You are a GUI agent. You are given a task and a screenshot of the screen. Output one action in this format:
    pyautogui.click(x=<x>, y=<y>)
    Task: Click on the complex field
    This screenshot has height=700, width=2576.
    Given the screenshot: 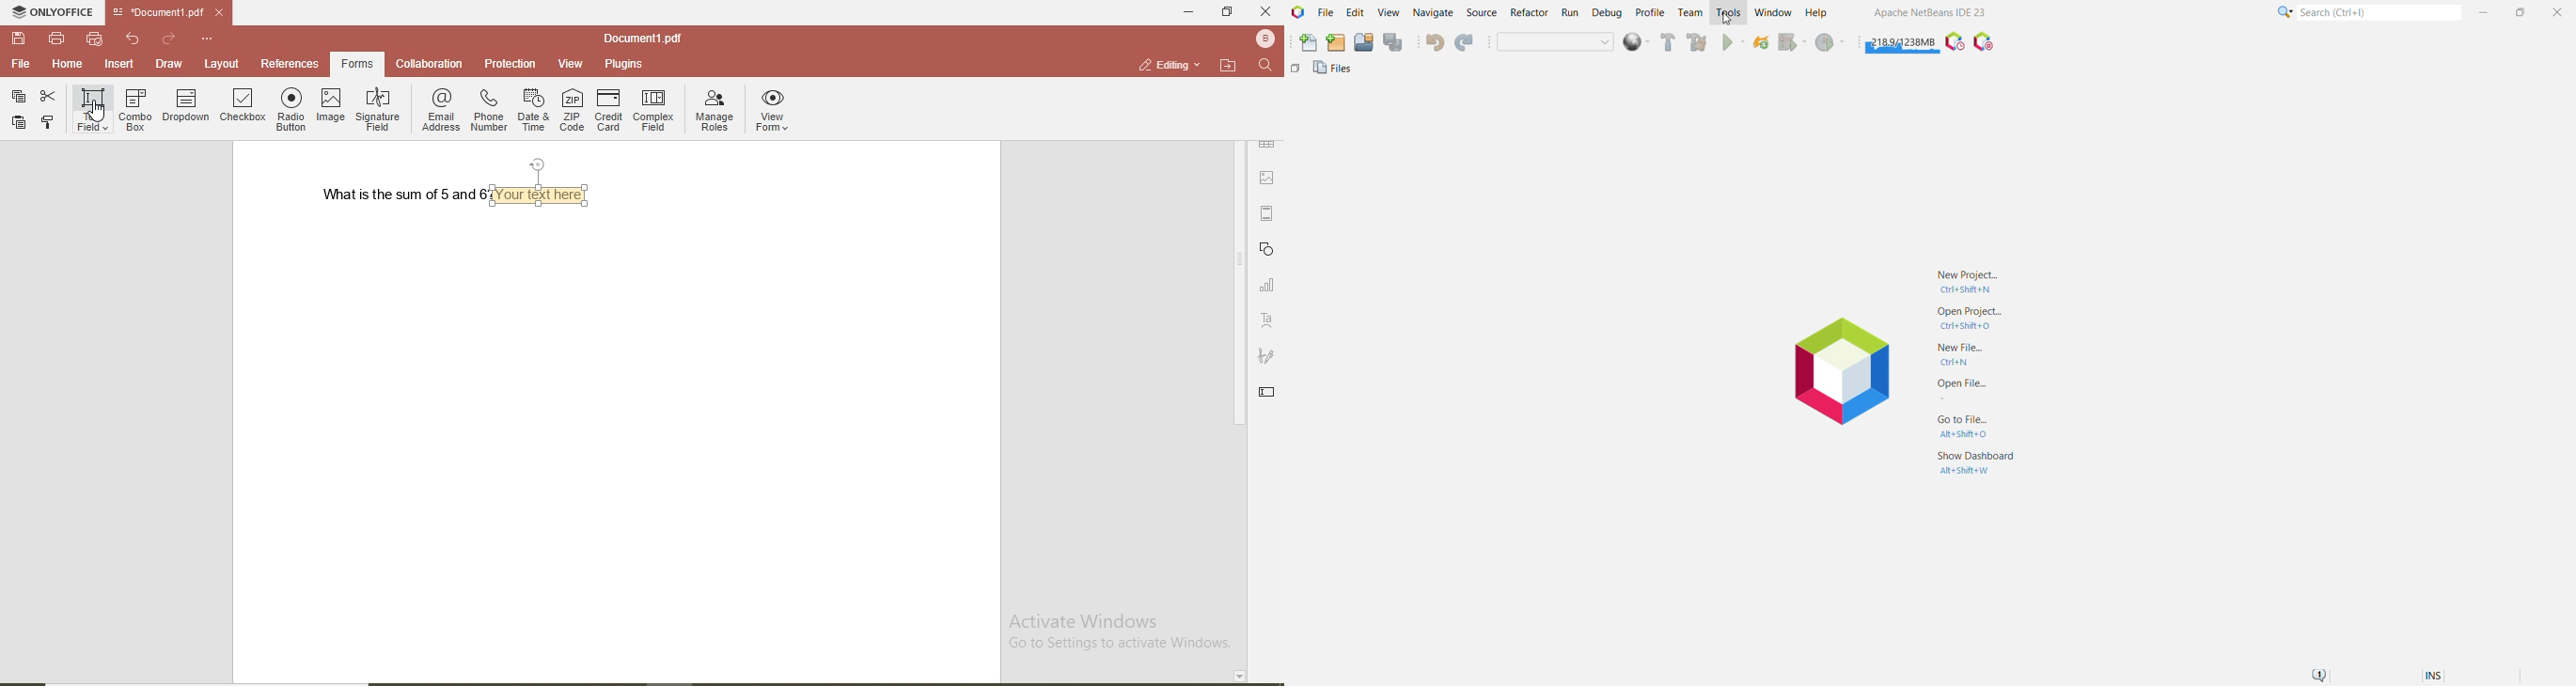 What is the action you would take?
    pyautogui.click(x=657, y=111)
    